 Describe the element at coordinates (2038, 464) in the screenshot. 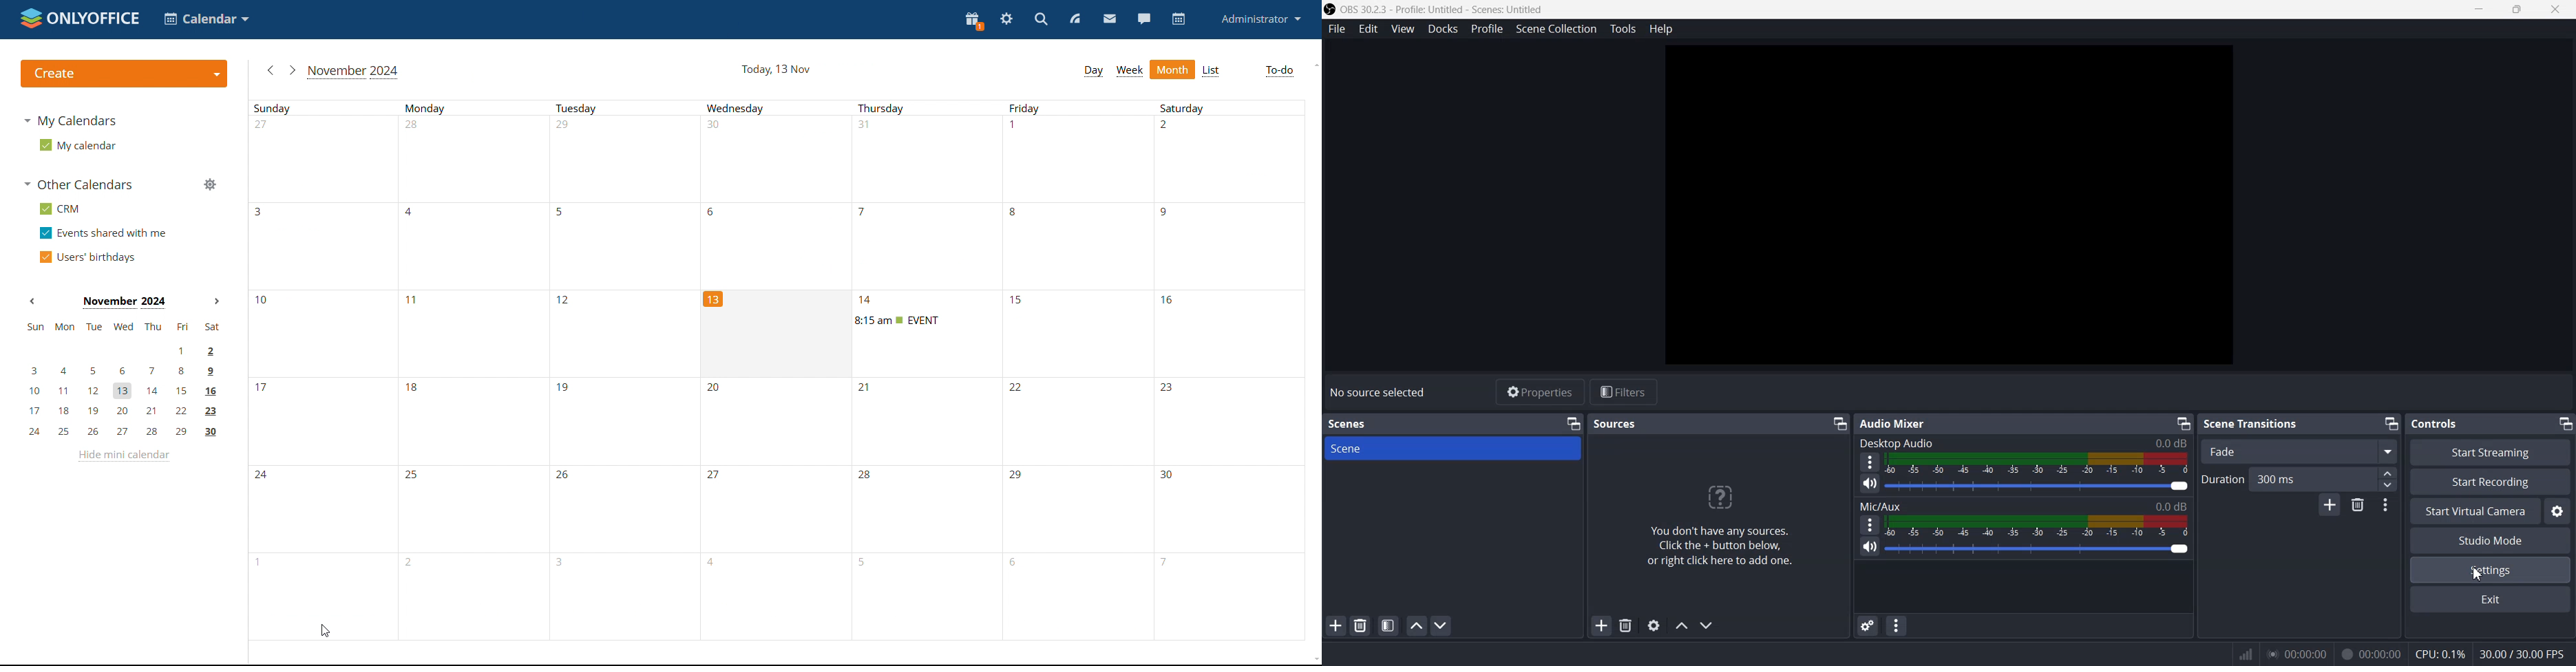

I see `Volume Indicator` at that location.